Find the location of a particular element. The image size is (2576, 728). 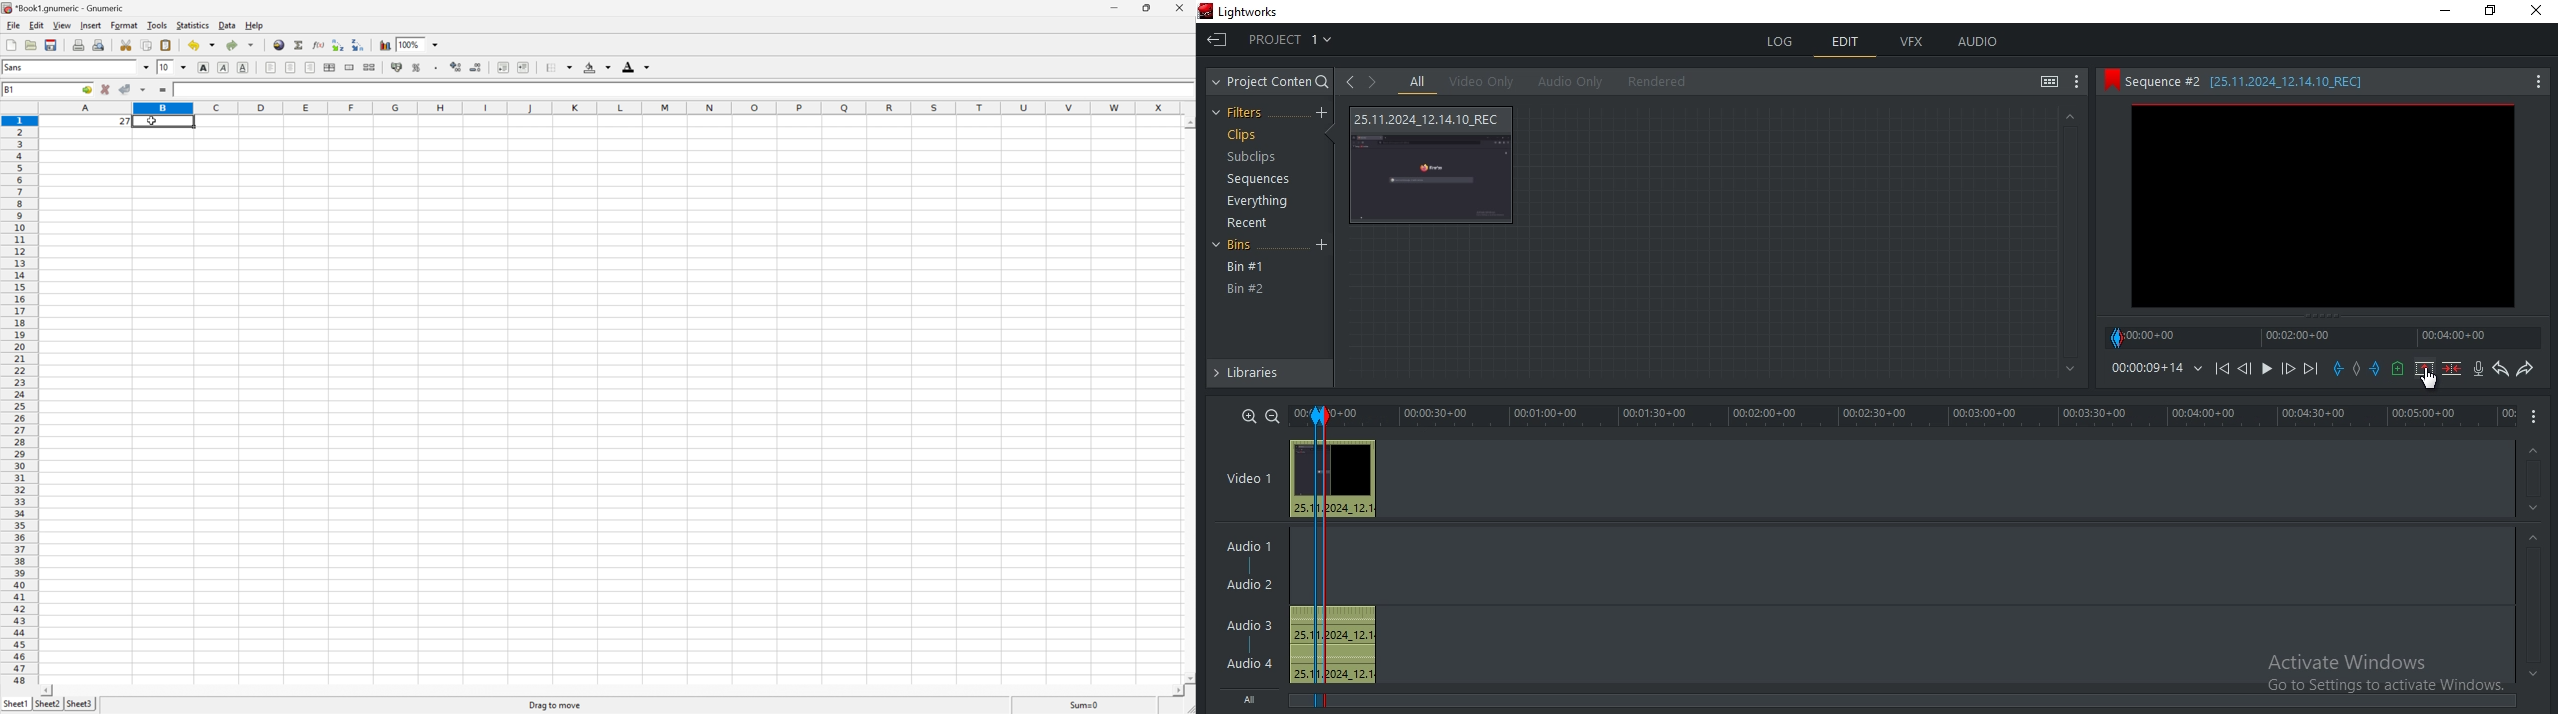

log is located at coordinates (1782, 42).